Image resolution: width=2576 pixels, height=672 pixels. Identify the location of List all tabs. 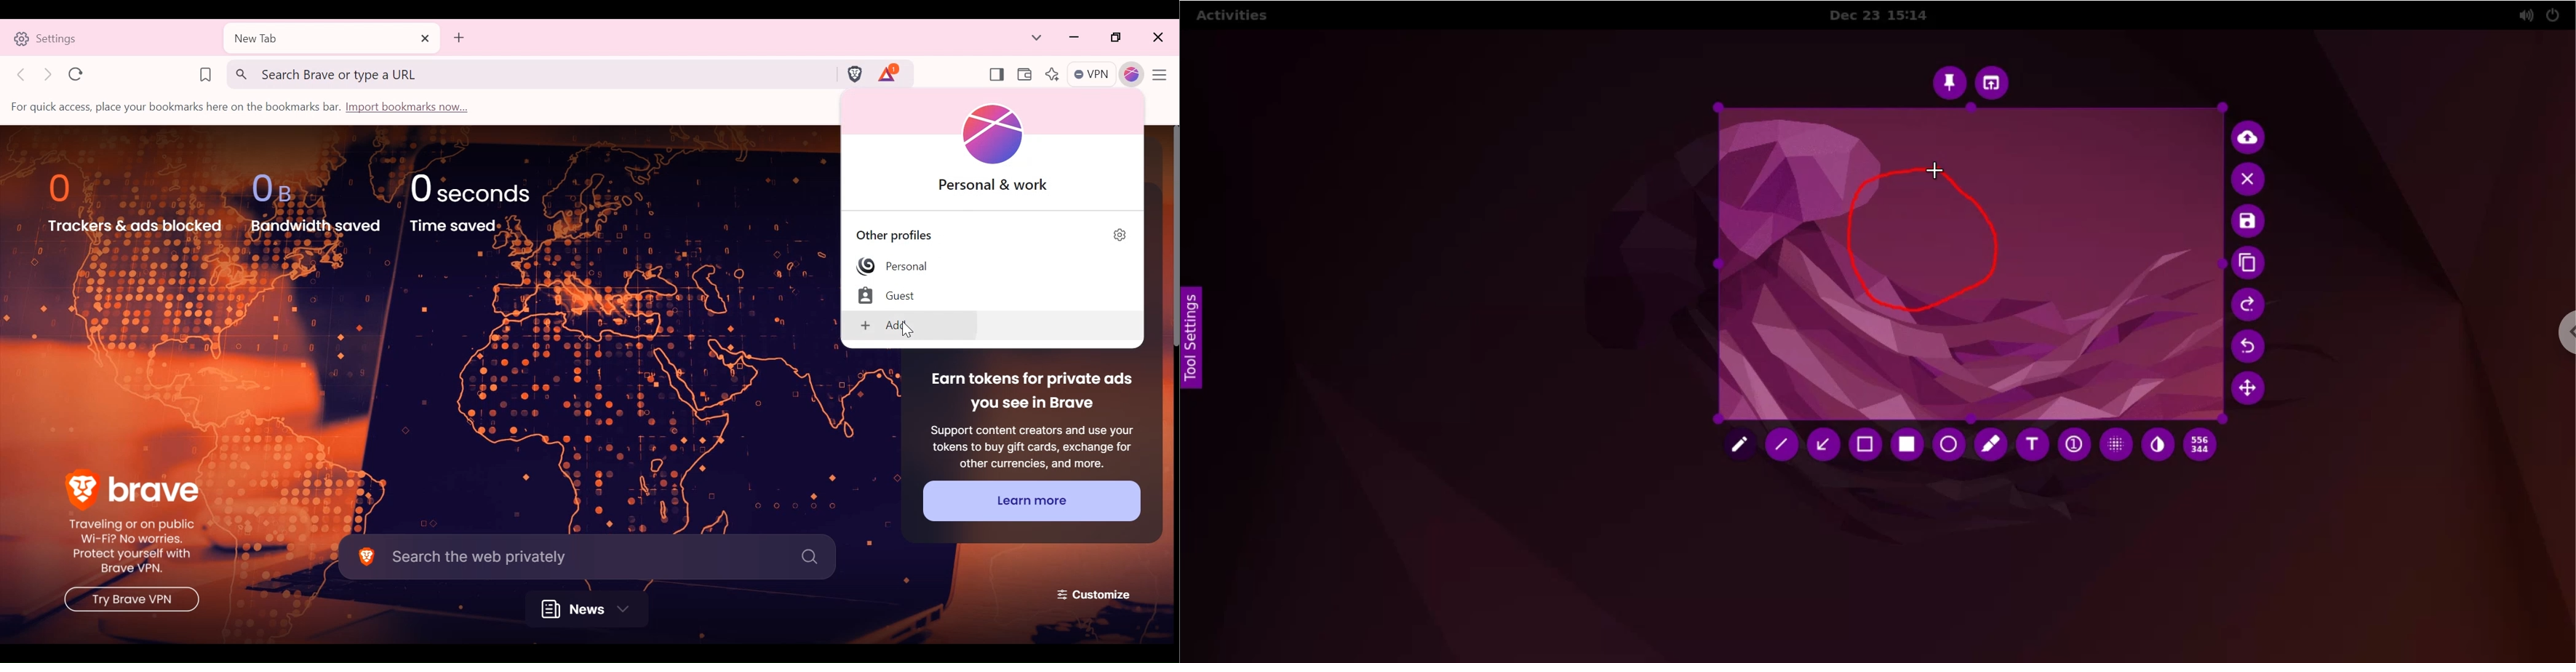
(1037, 38).